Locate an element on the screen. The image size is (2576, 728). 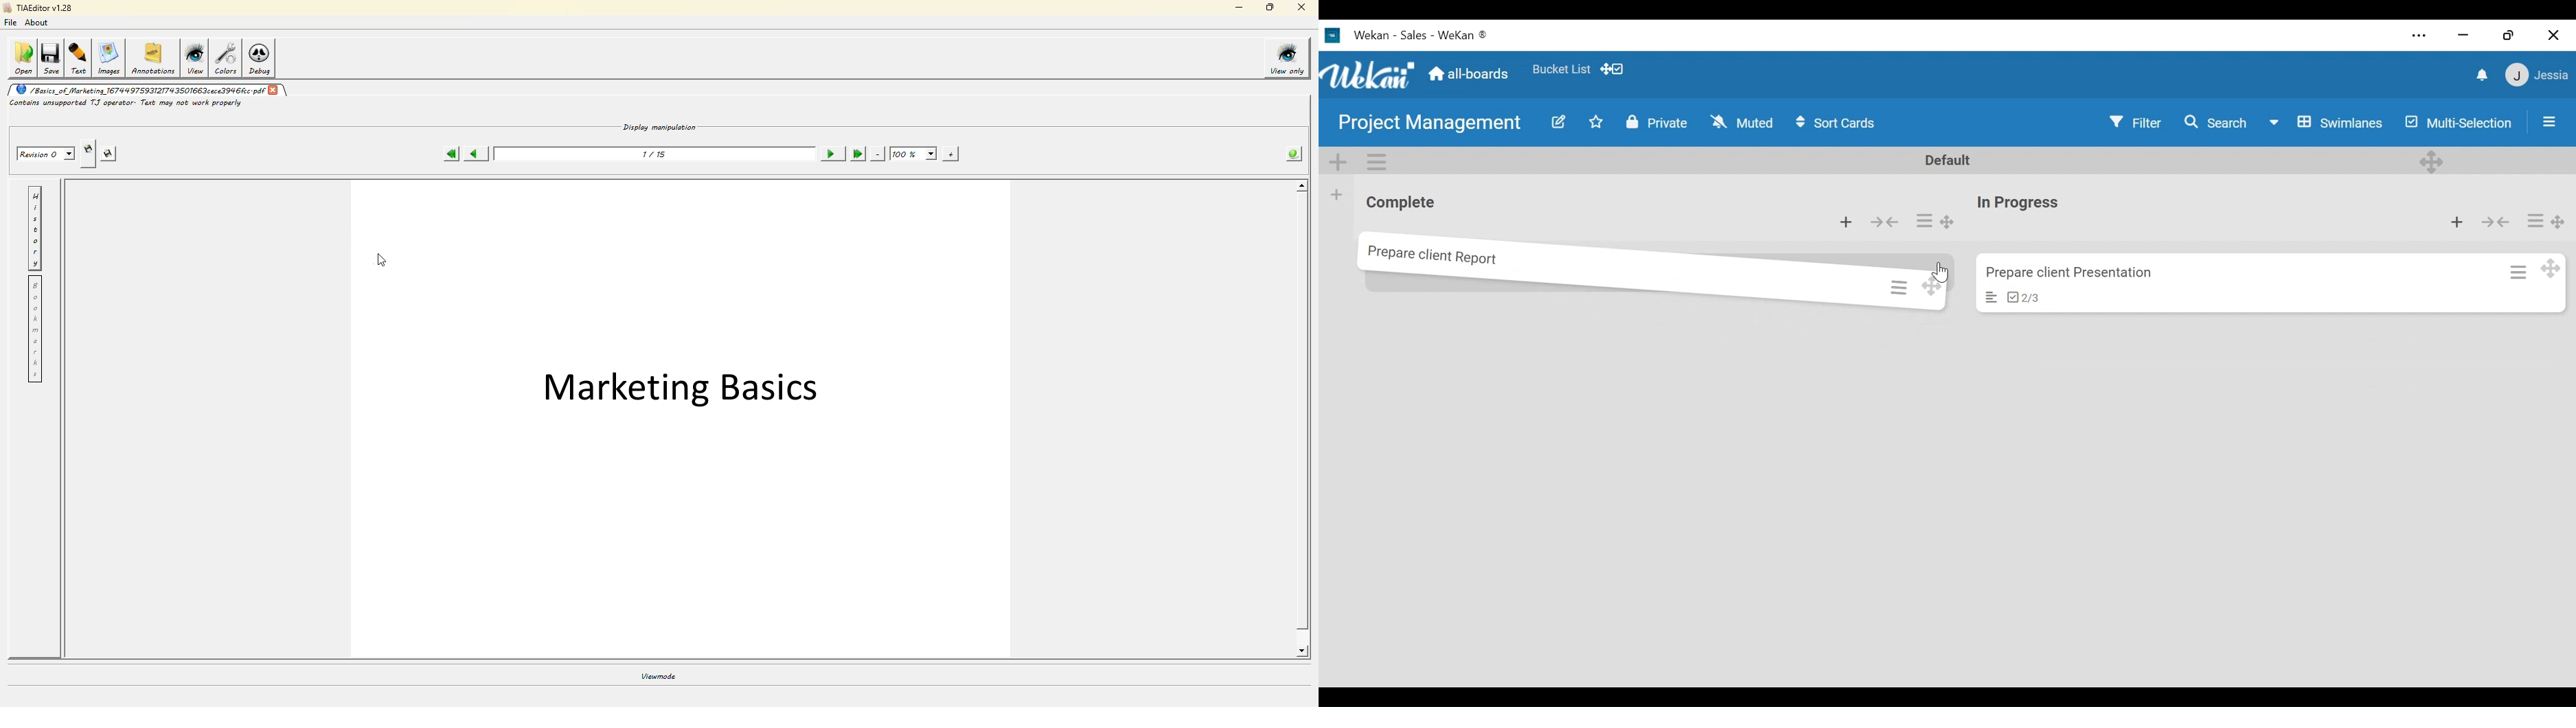
Desktop drag handles is located at coordinates (2430, 160).